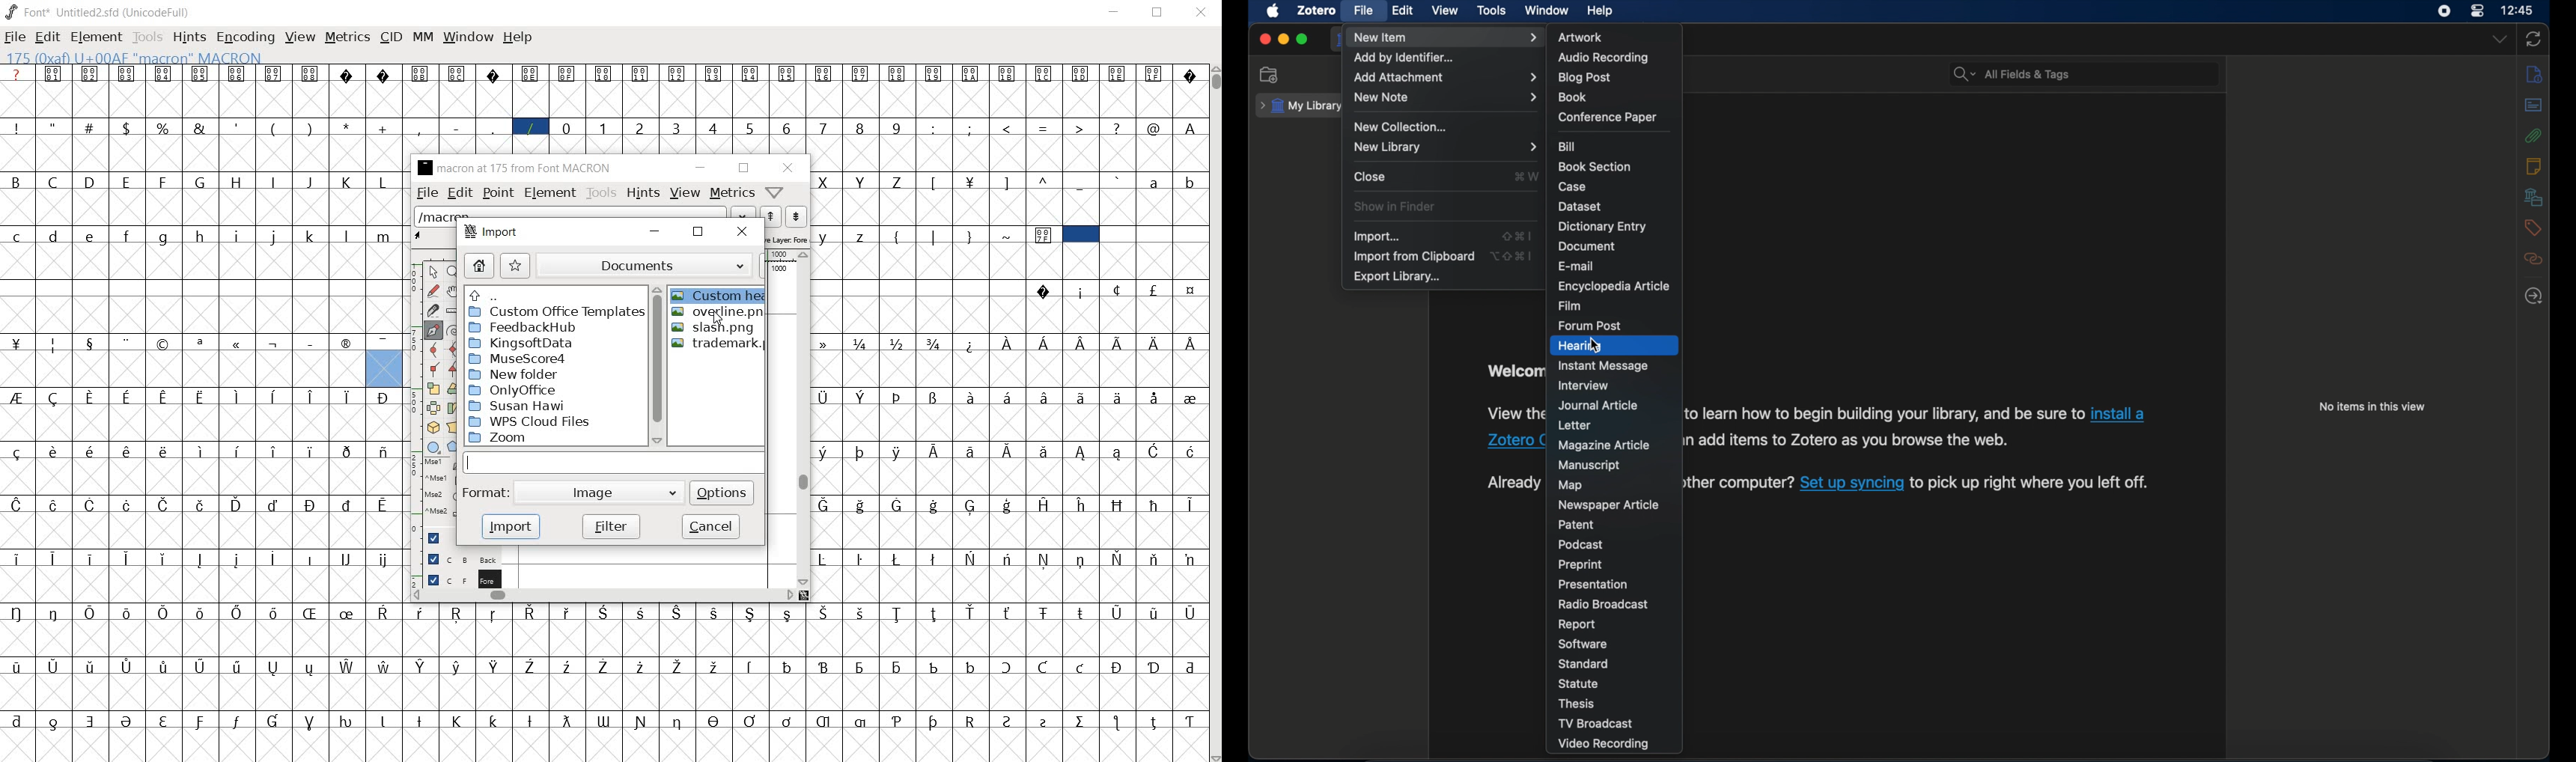 The width and height of the screenshot is (2576, 784). What do you see at coordinates (1596, 723) in the screenshot?
I see `tv broadcast` at bounding box center [1596, 723].